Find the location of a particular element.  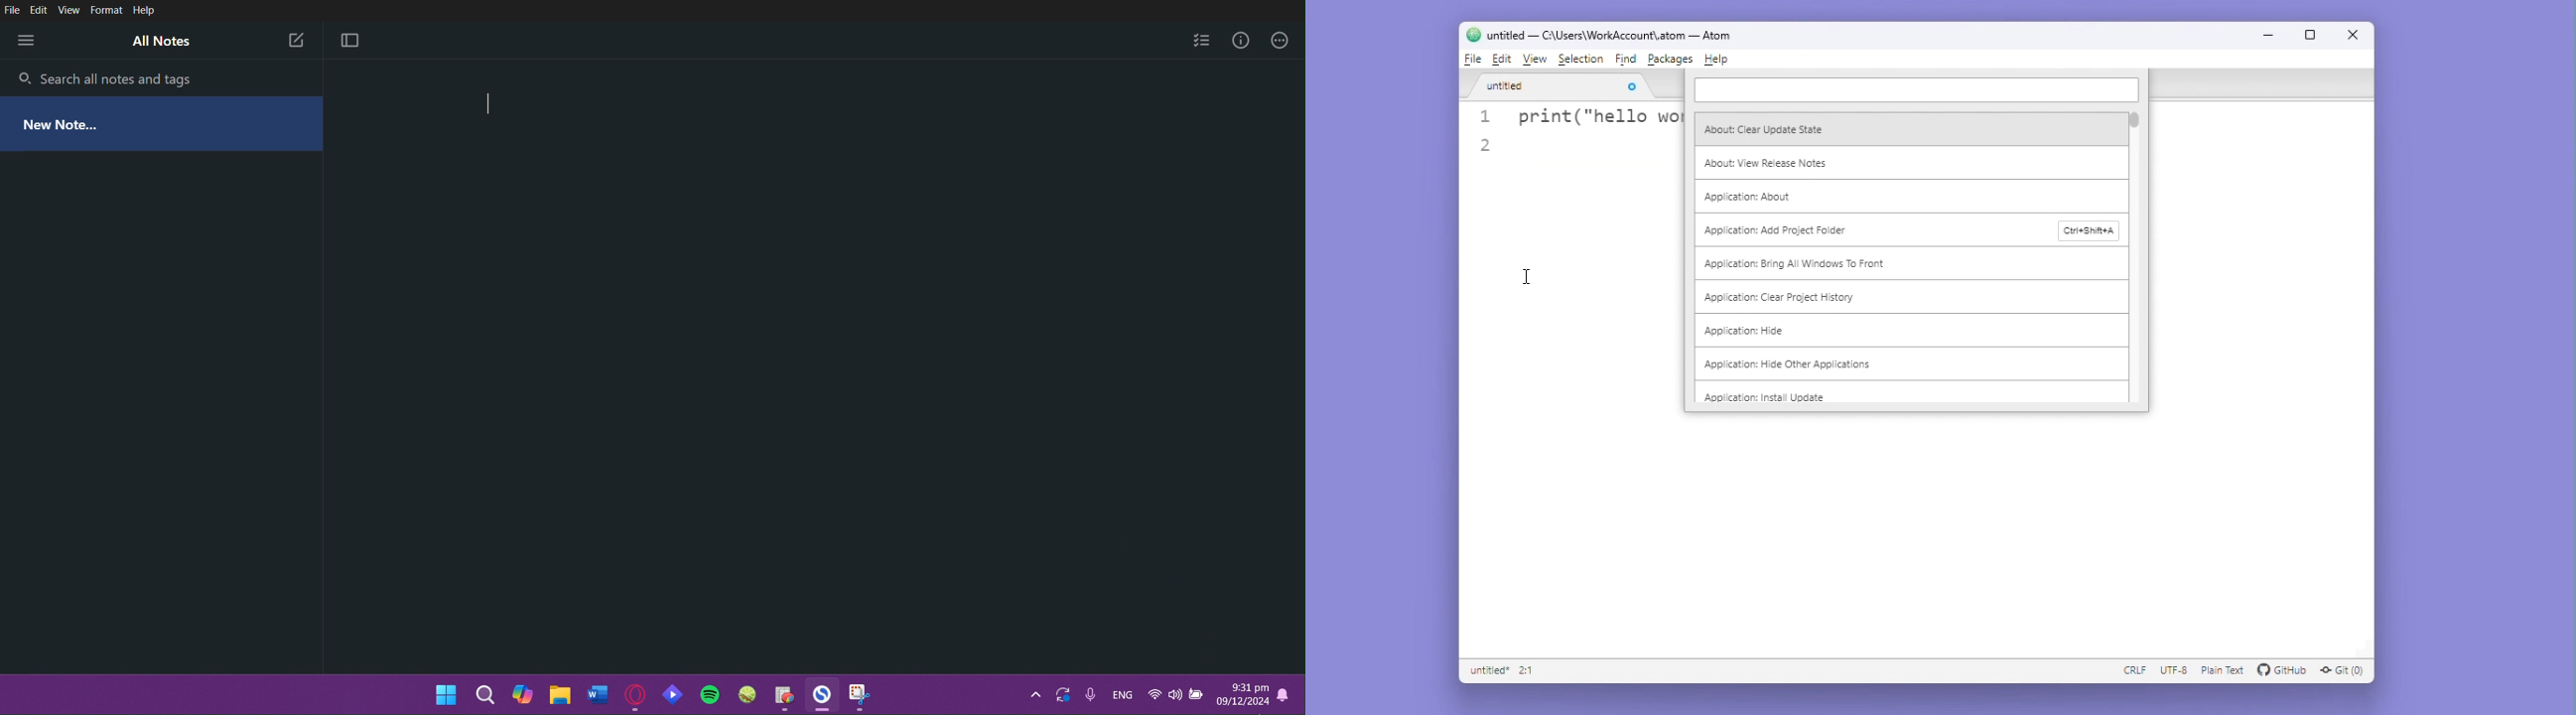

typing cursor is located at coordinates (490, 106).